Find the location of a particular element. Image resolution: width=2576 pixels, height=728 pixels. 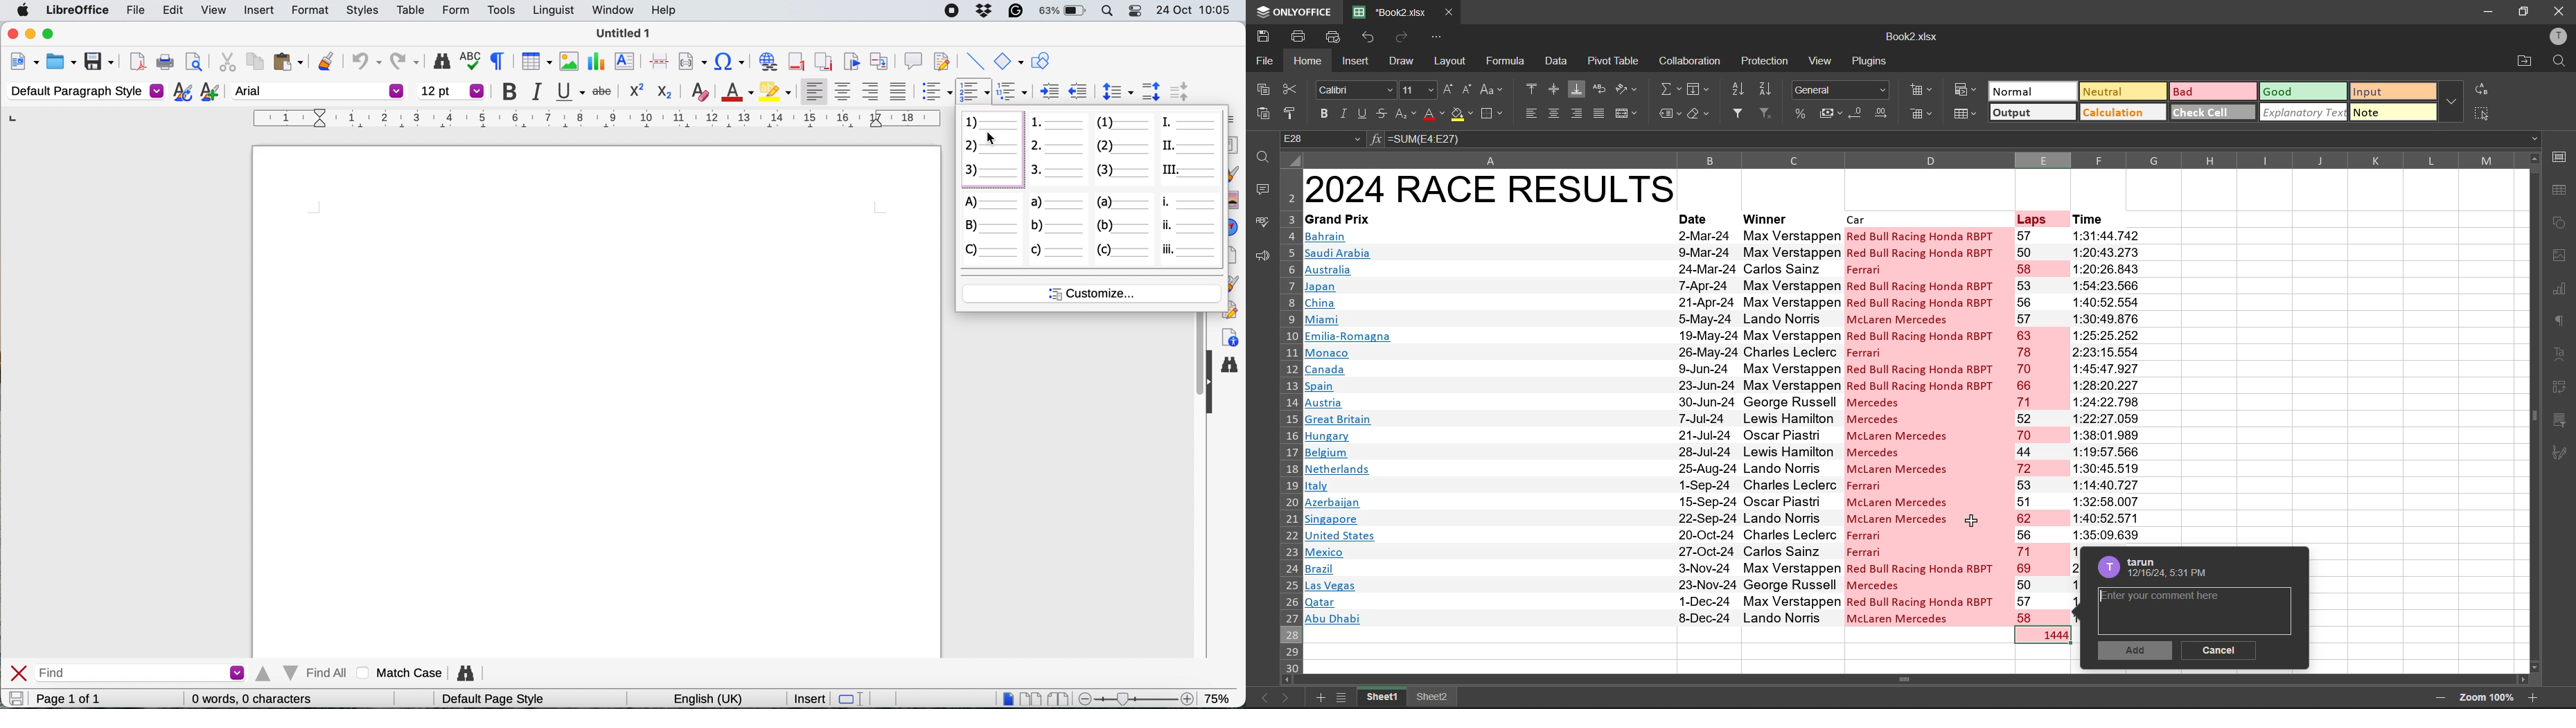

align middle is located at coordinates (1553, 89).